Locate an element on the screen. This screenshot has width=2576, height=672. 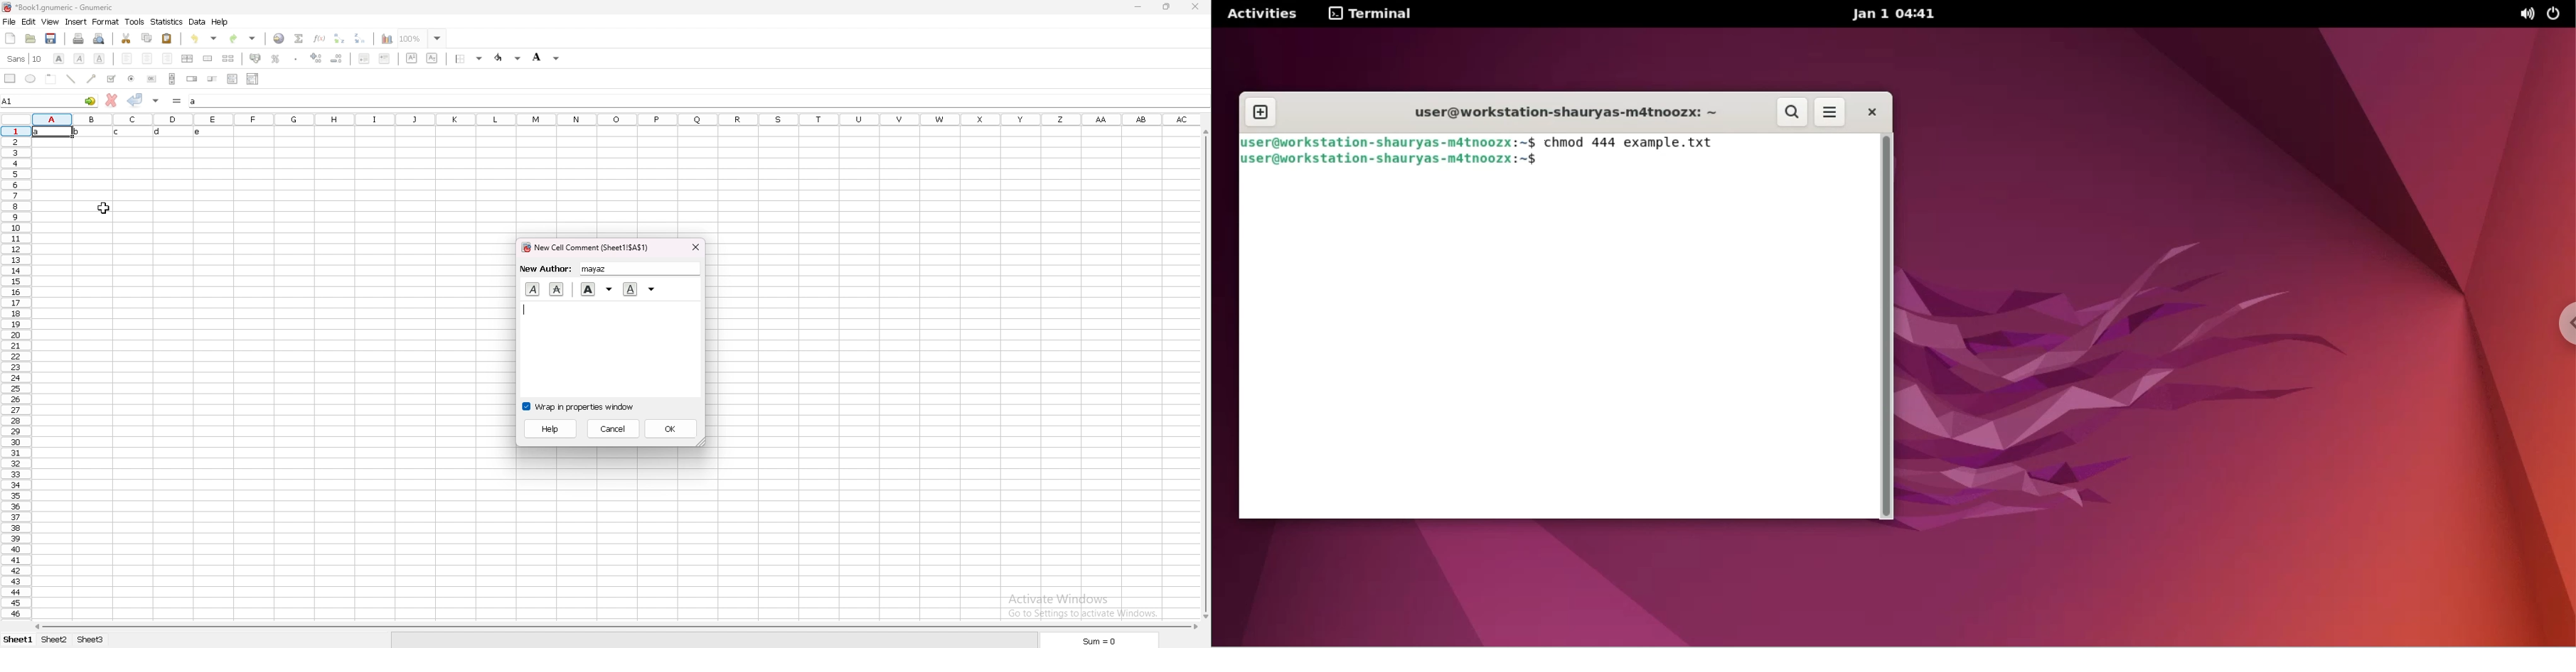
scroll bar is located at coordinates (172, 79).